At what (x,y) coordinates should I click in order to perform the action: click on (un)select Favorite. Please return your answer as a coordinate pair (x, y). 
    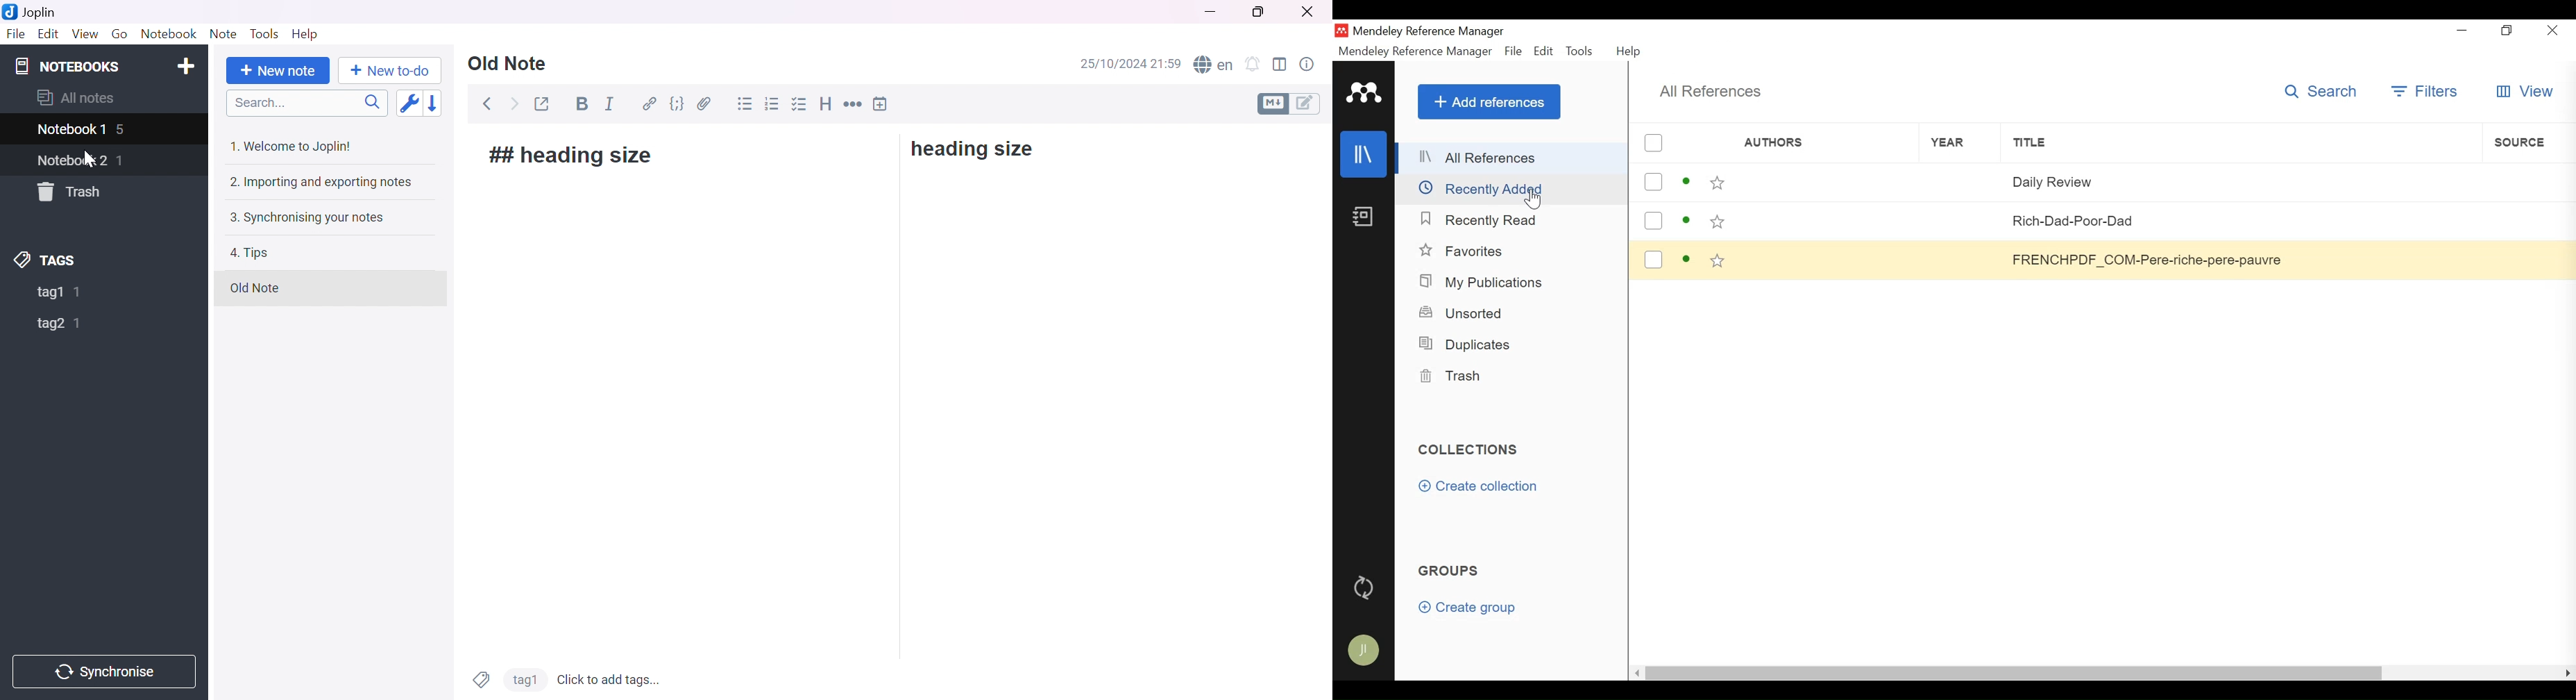
    Looking at the image, I should click on (1718, 262).